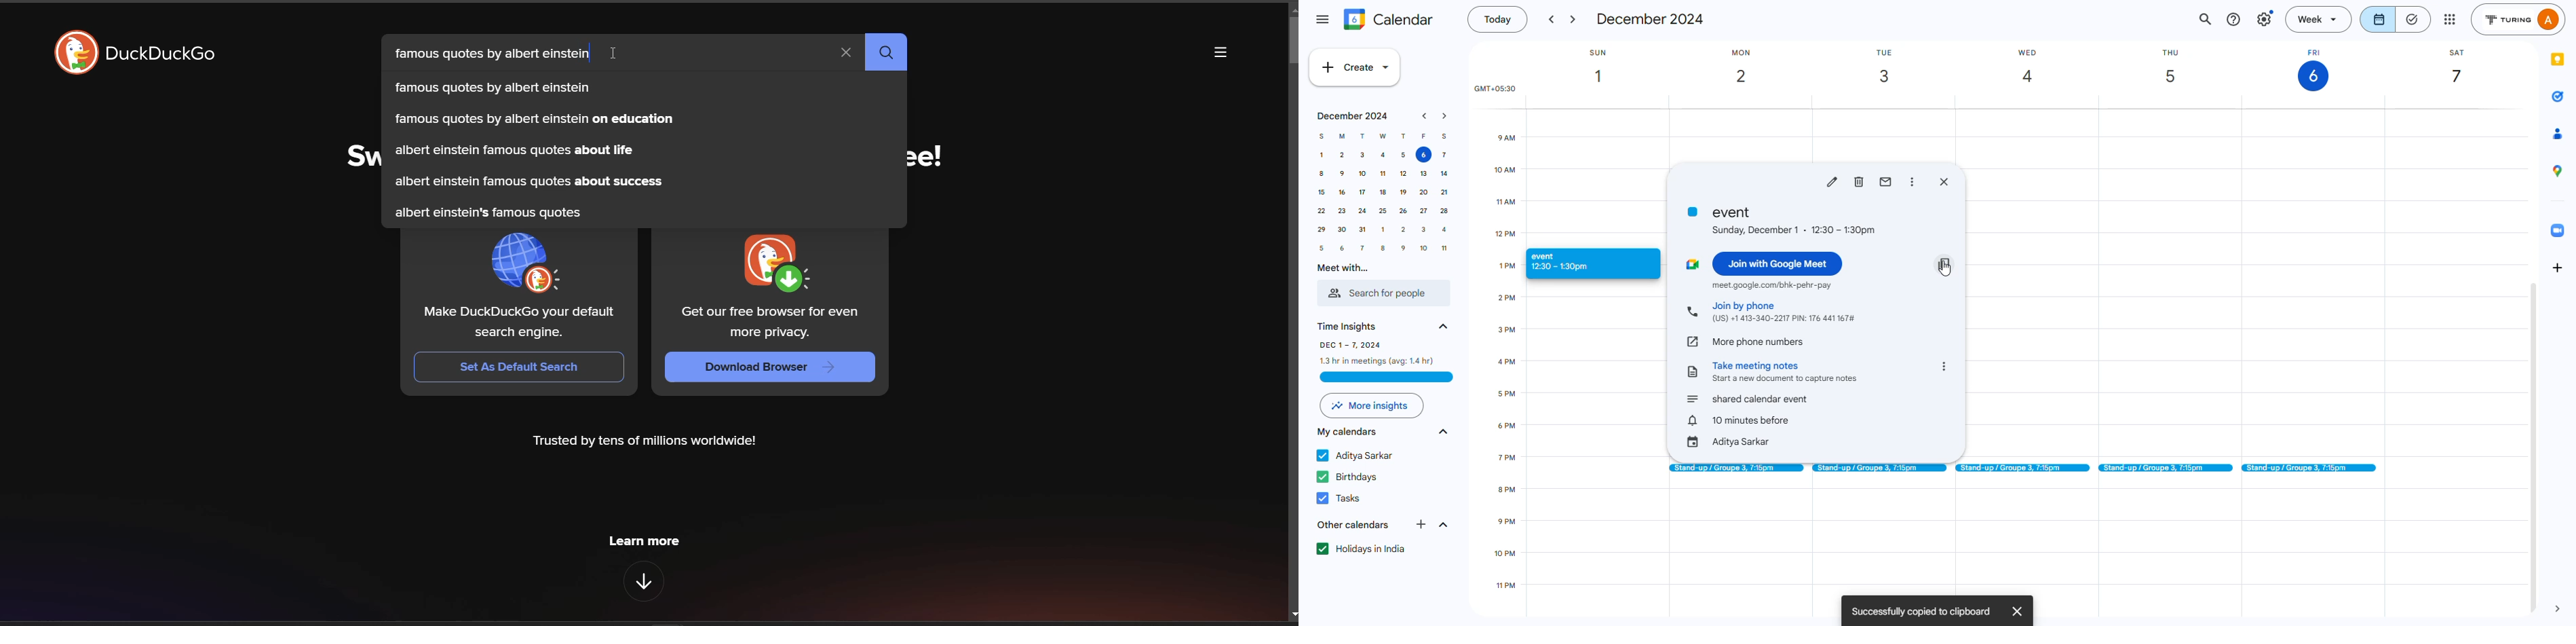 The height and width of the screenshot is (644, 2576). I want to click on ?, so click(2234, 20).